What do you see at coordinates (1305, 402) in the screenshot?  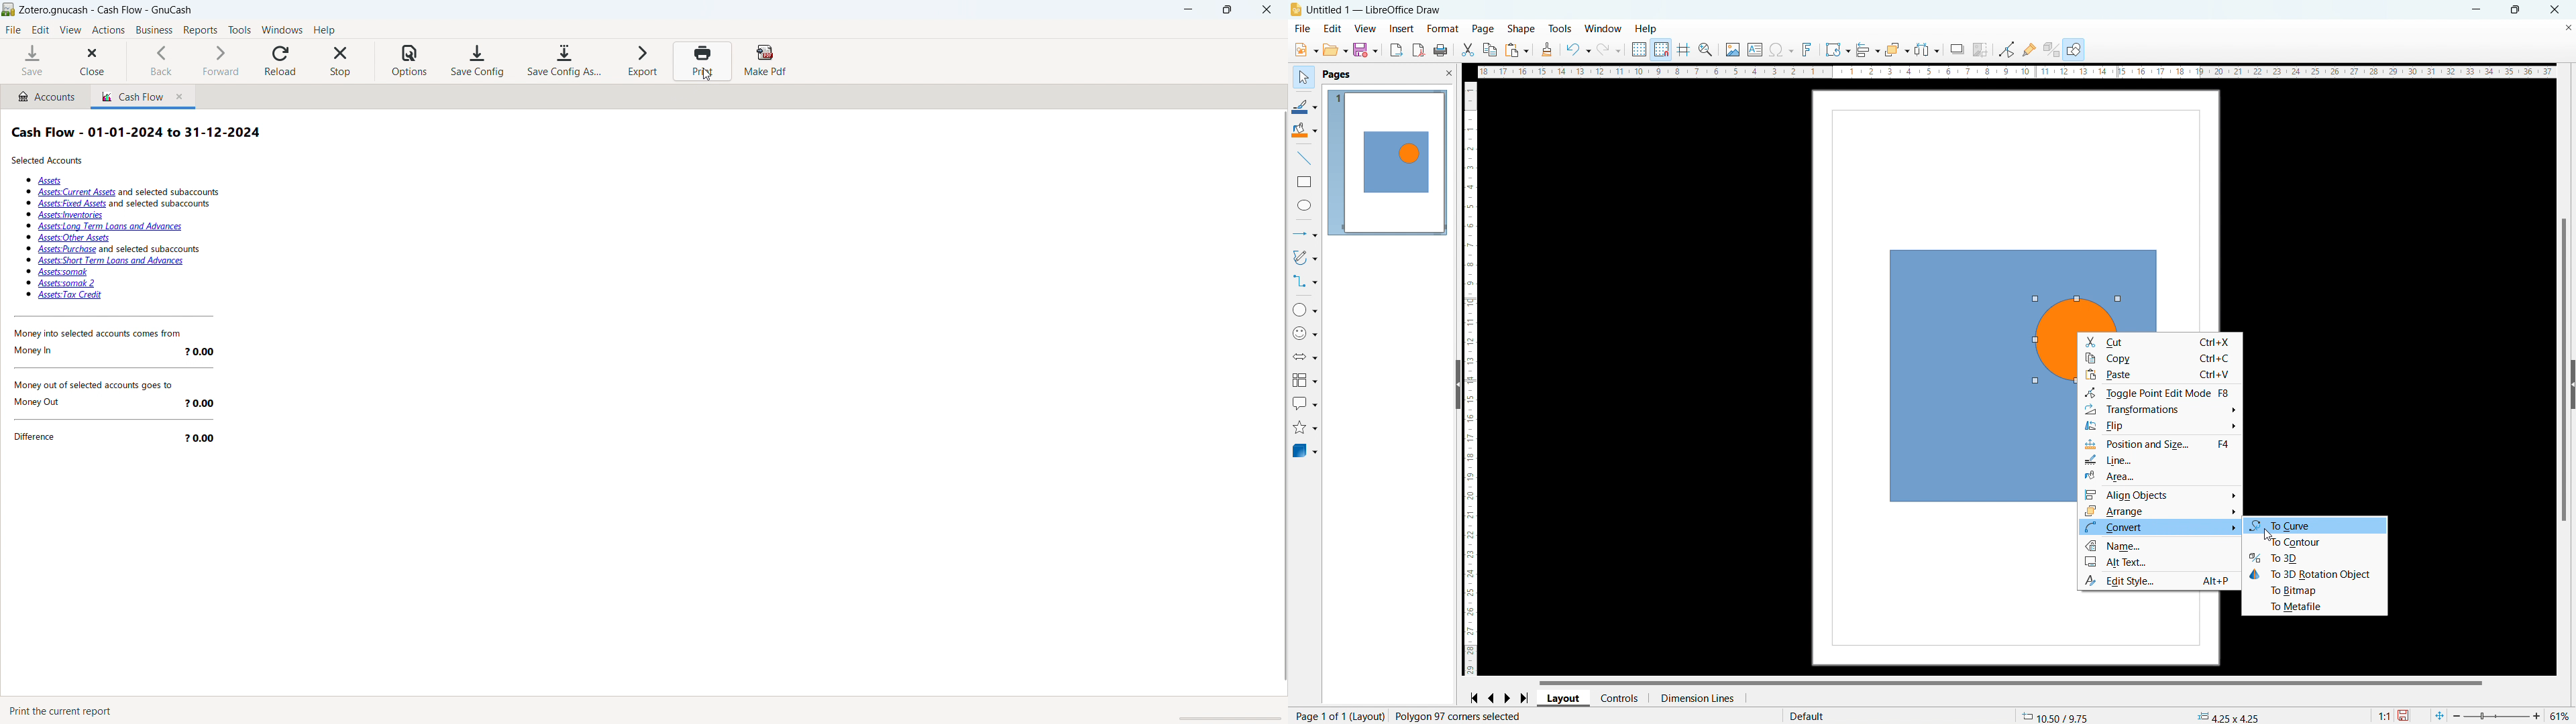 I see `callout shapes` at bounding box center [1305, 402].